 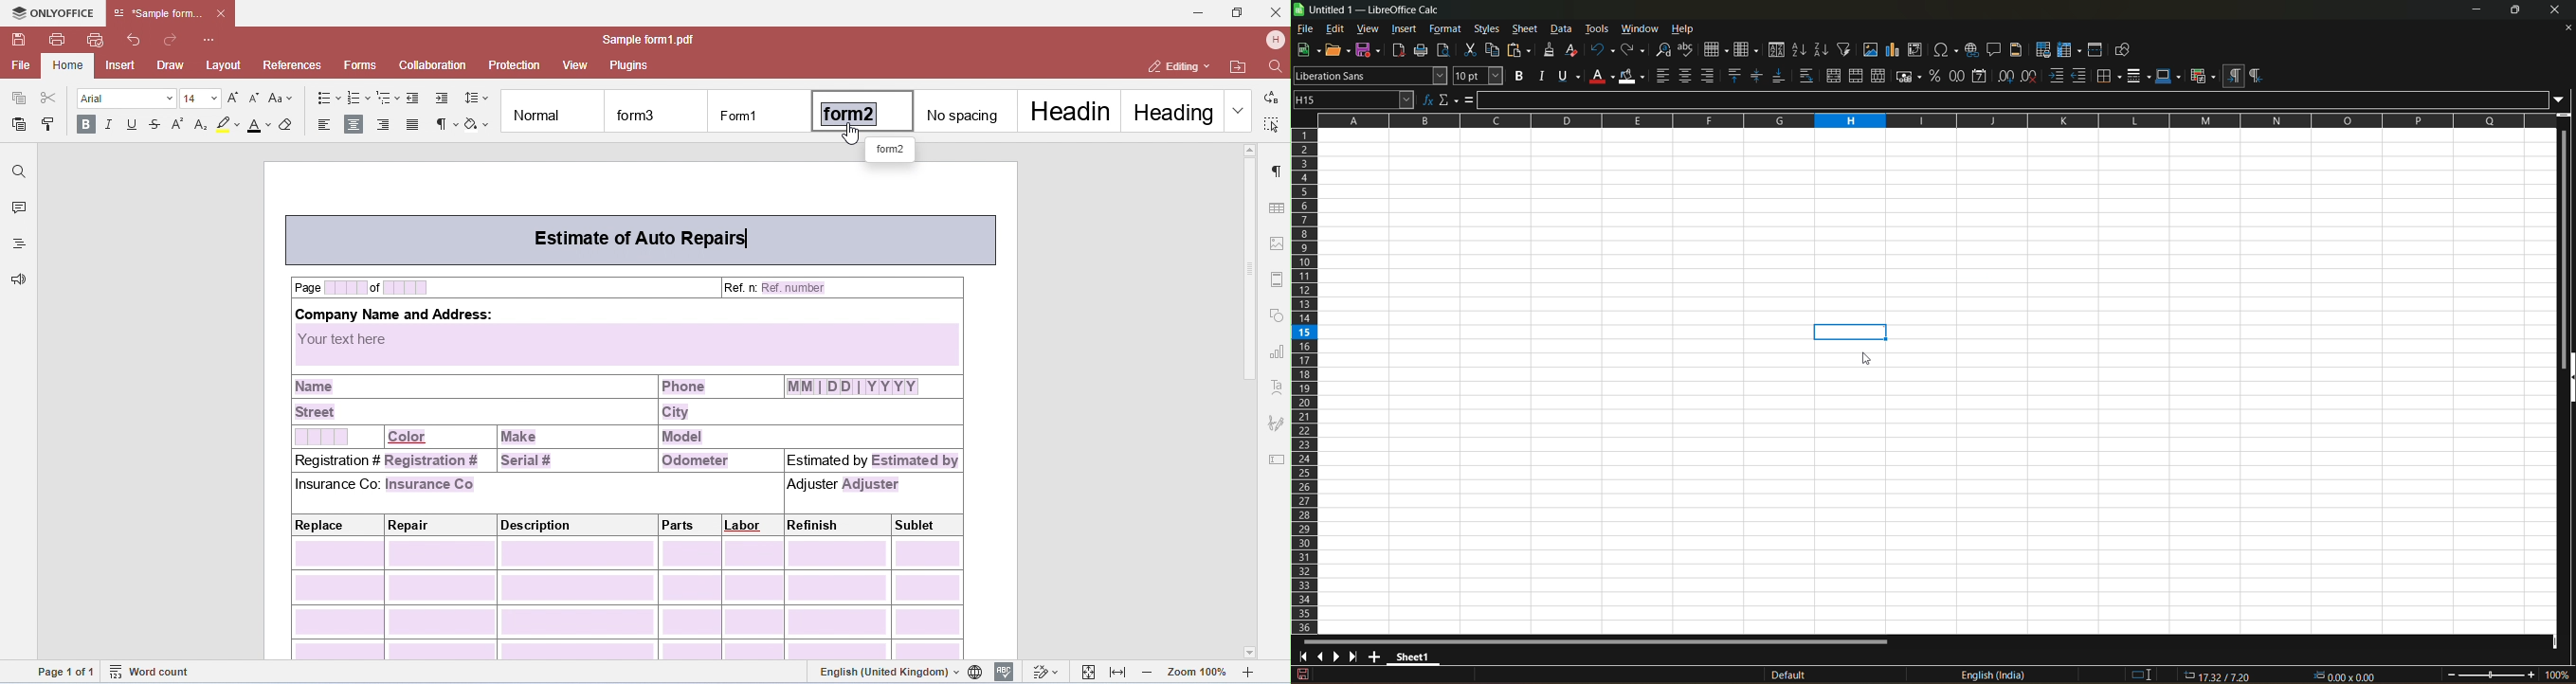 I want to click on italic, so click(x=1543, y=78).